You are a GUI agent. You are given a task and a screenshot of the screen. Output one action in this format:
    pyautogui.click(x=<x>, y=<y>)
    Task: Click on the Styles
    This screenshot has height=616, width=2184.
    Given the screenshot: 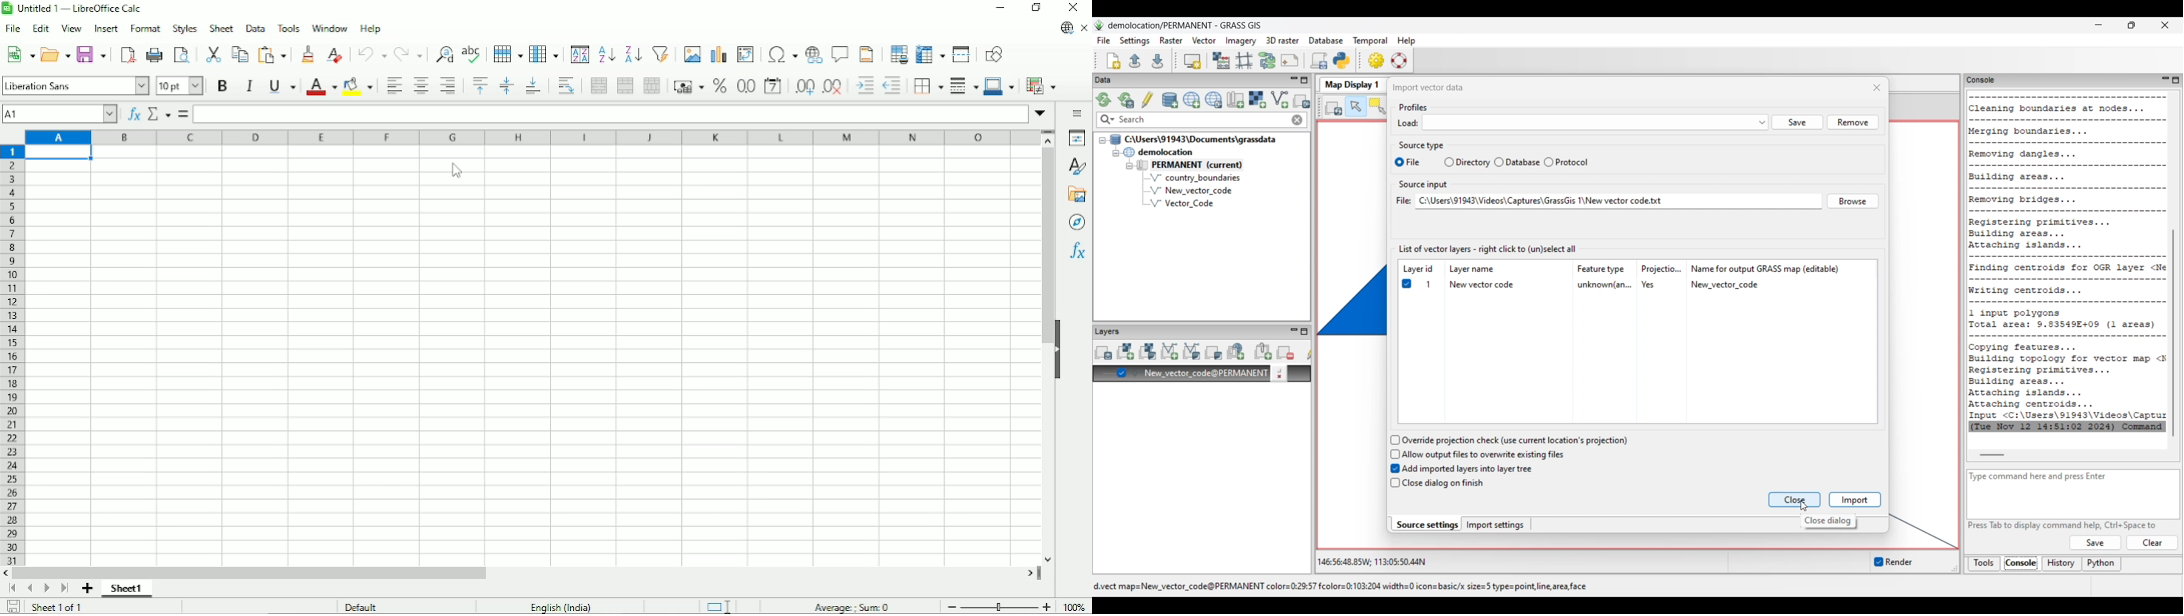 What is the action you would take?
    pyautogui.click(x=1076, y=167)
    